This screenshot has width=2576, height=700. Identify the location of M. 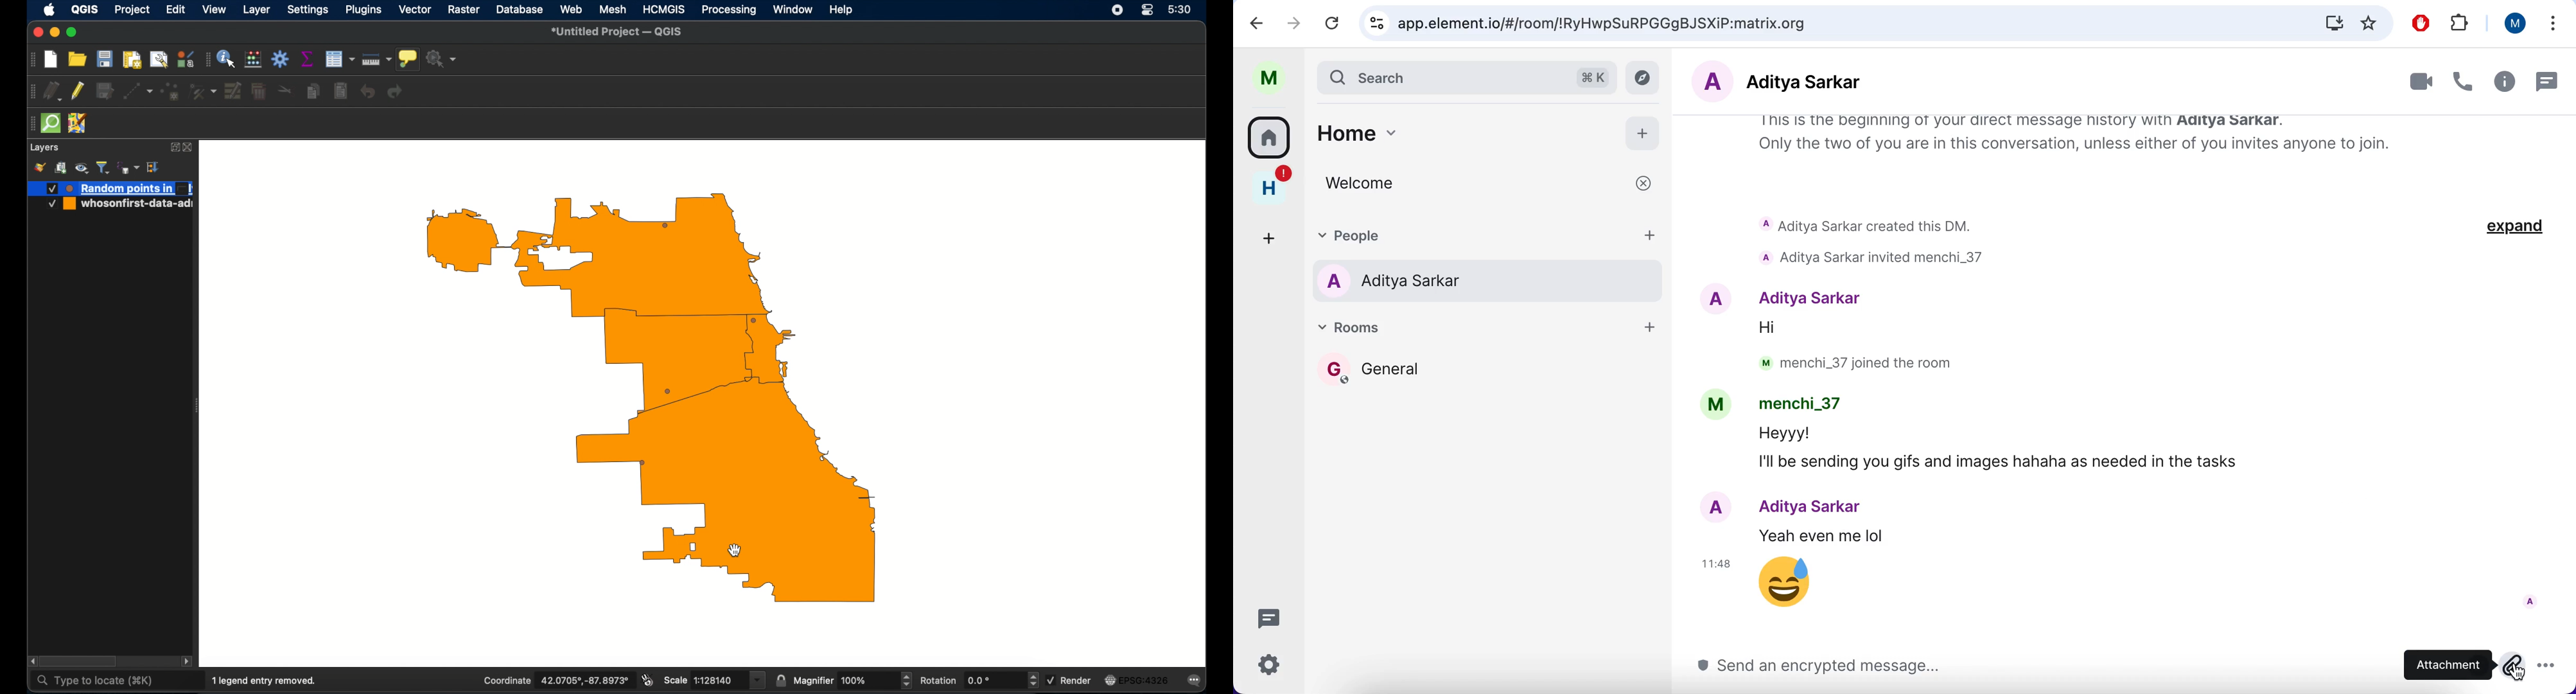
(1722, 405).